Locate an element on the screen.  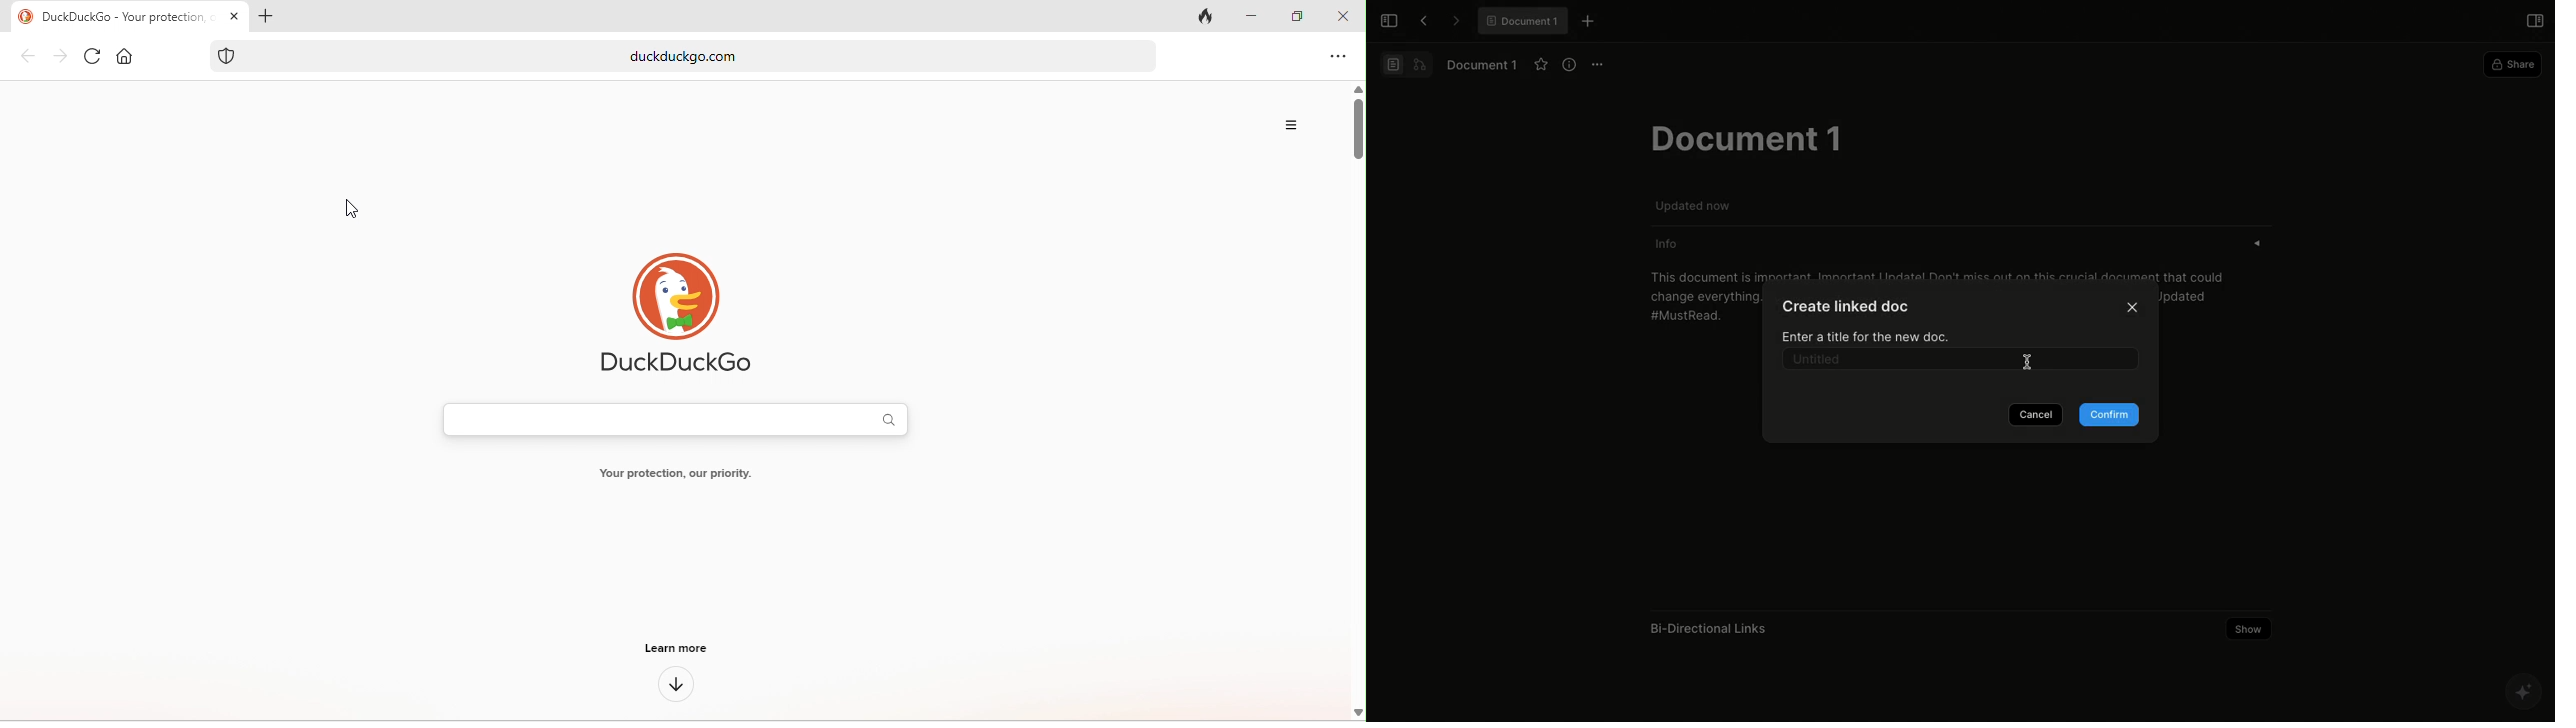
Confirm is located at coordinates (2109, 415).